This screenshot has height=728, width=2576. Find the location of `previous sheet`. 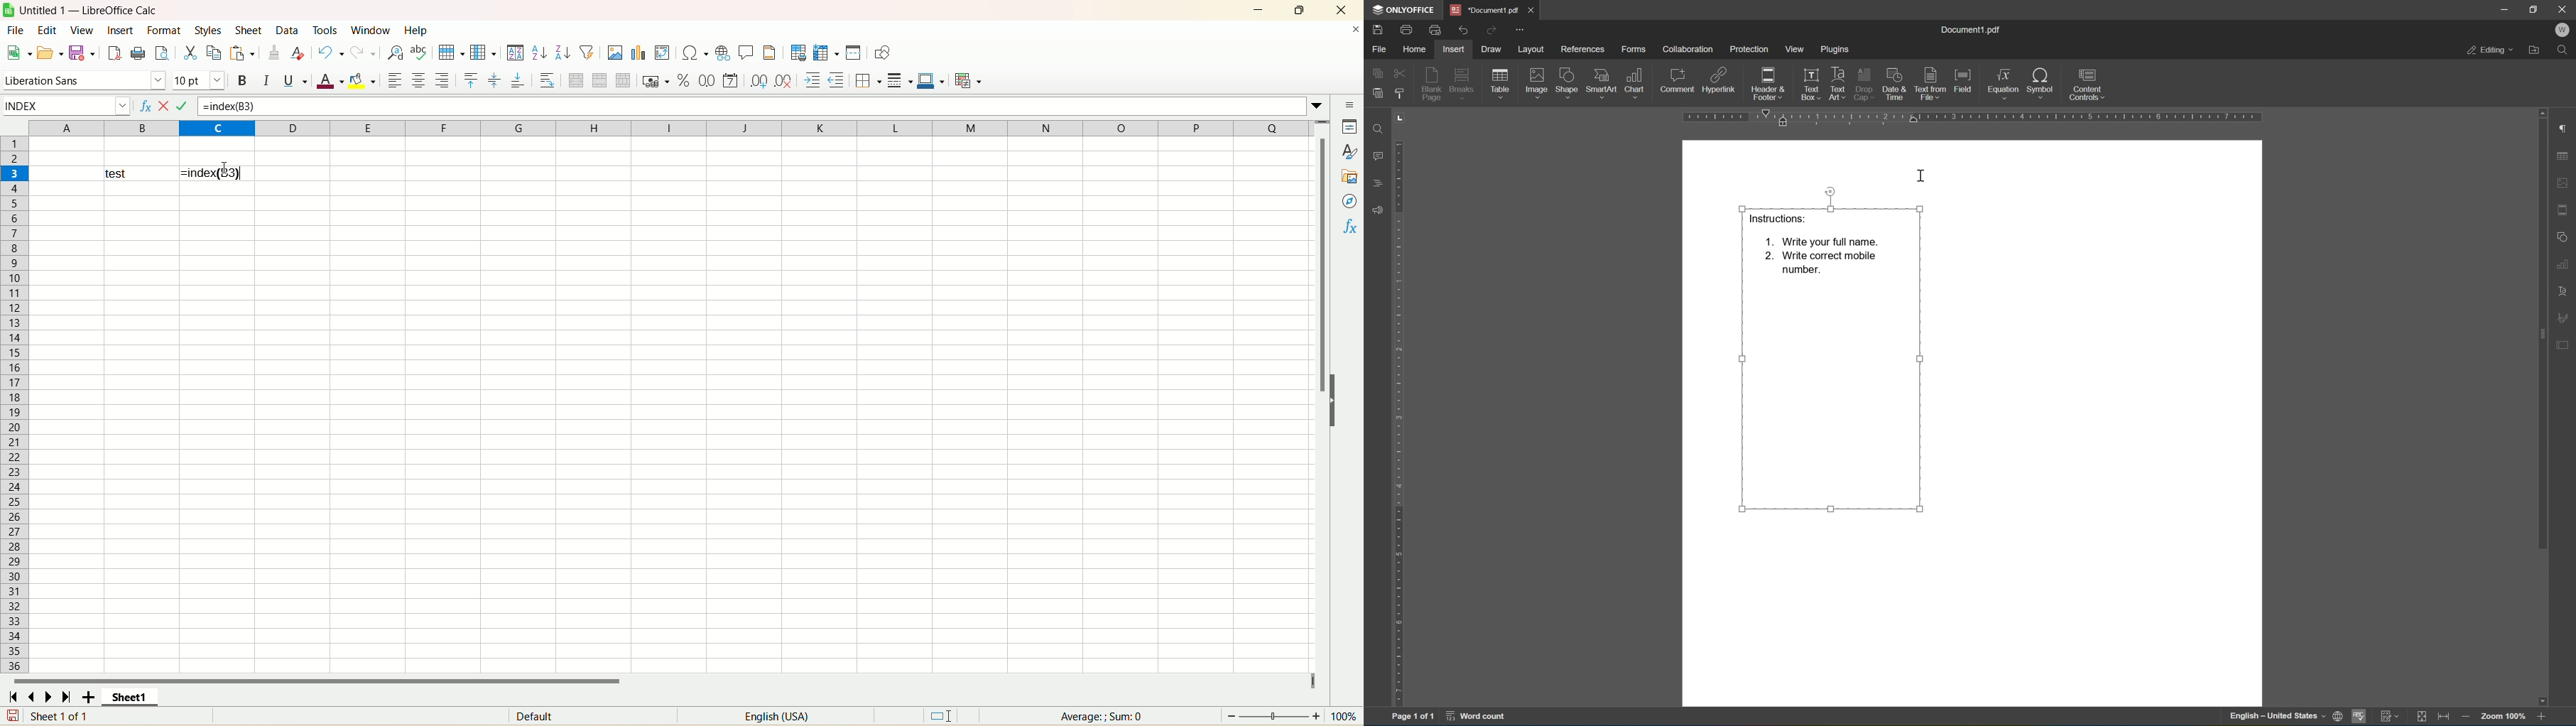

previous sheet is located at coordinates (29, 696).